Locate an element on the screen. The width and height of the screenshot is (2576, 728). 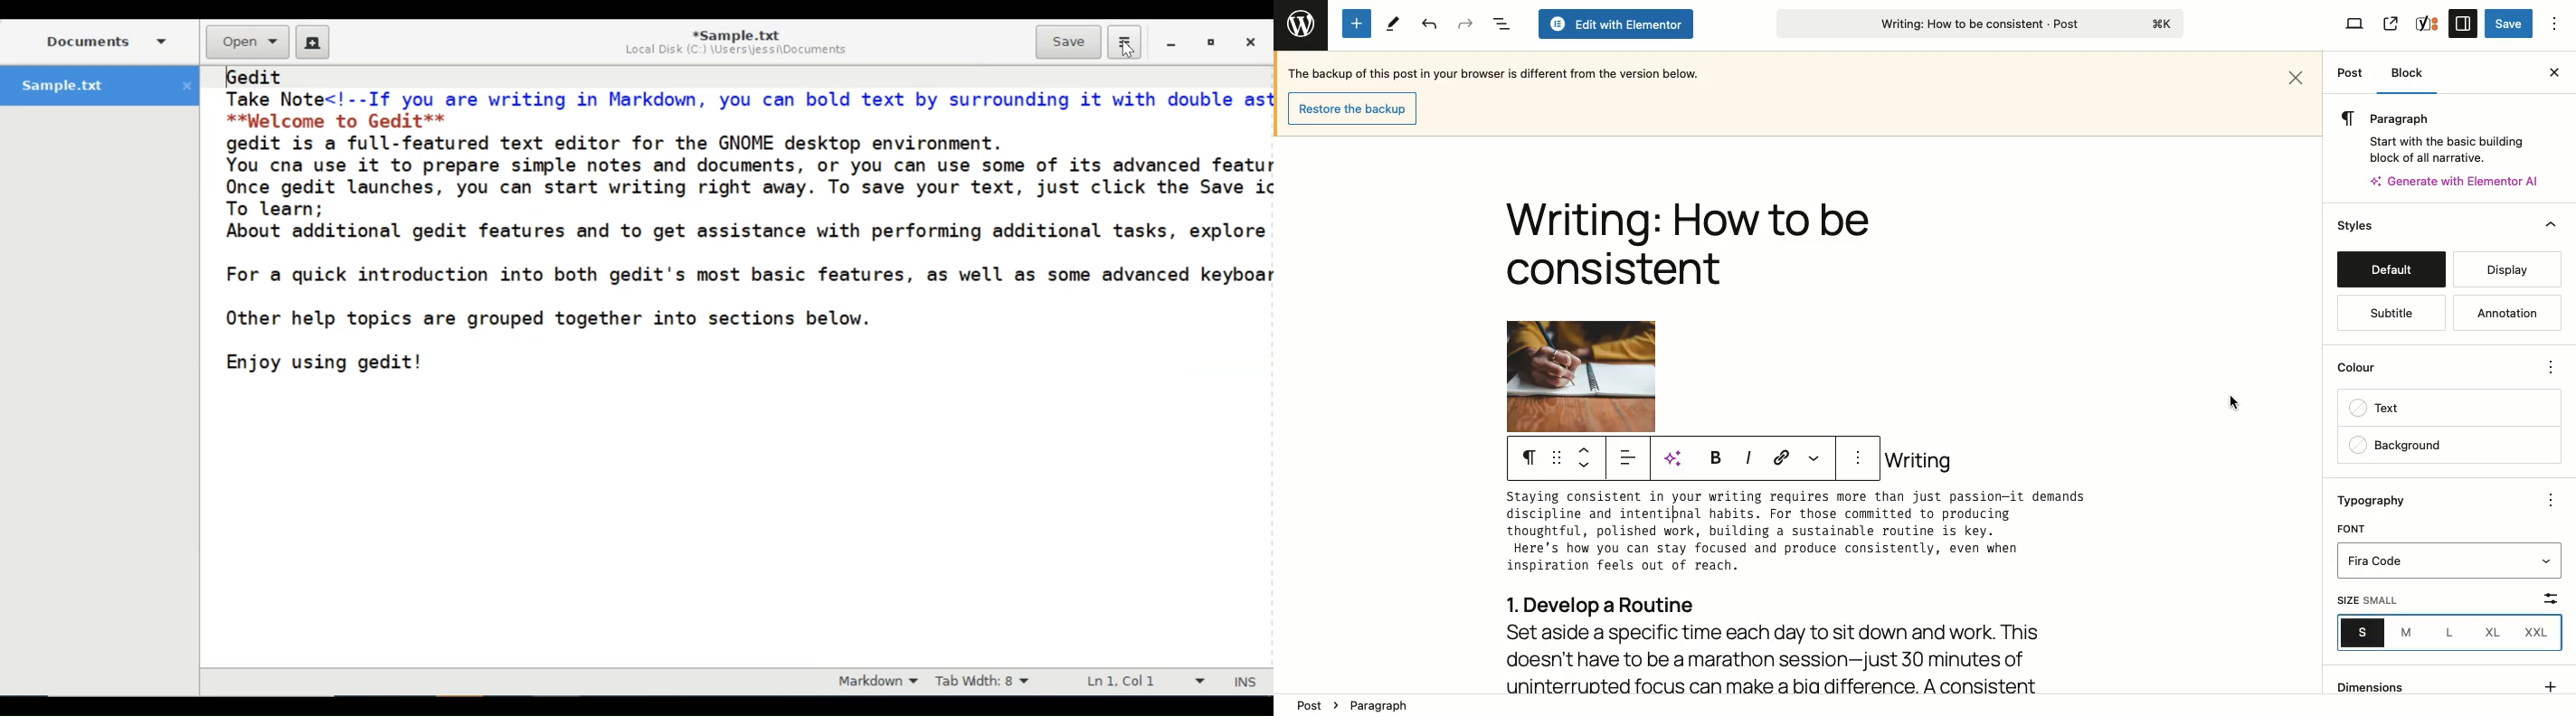
New File is located at coordinates (310, 42).